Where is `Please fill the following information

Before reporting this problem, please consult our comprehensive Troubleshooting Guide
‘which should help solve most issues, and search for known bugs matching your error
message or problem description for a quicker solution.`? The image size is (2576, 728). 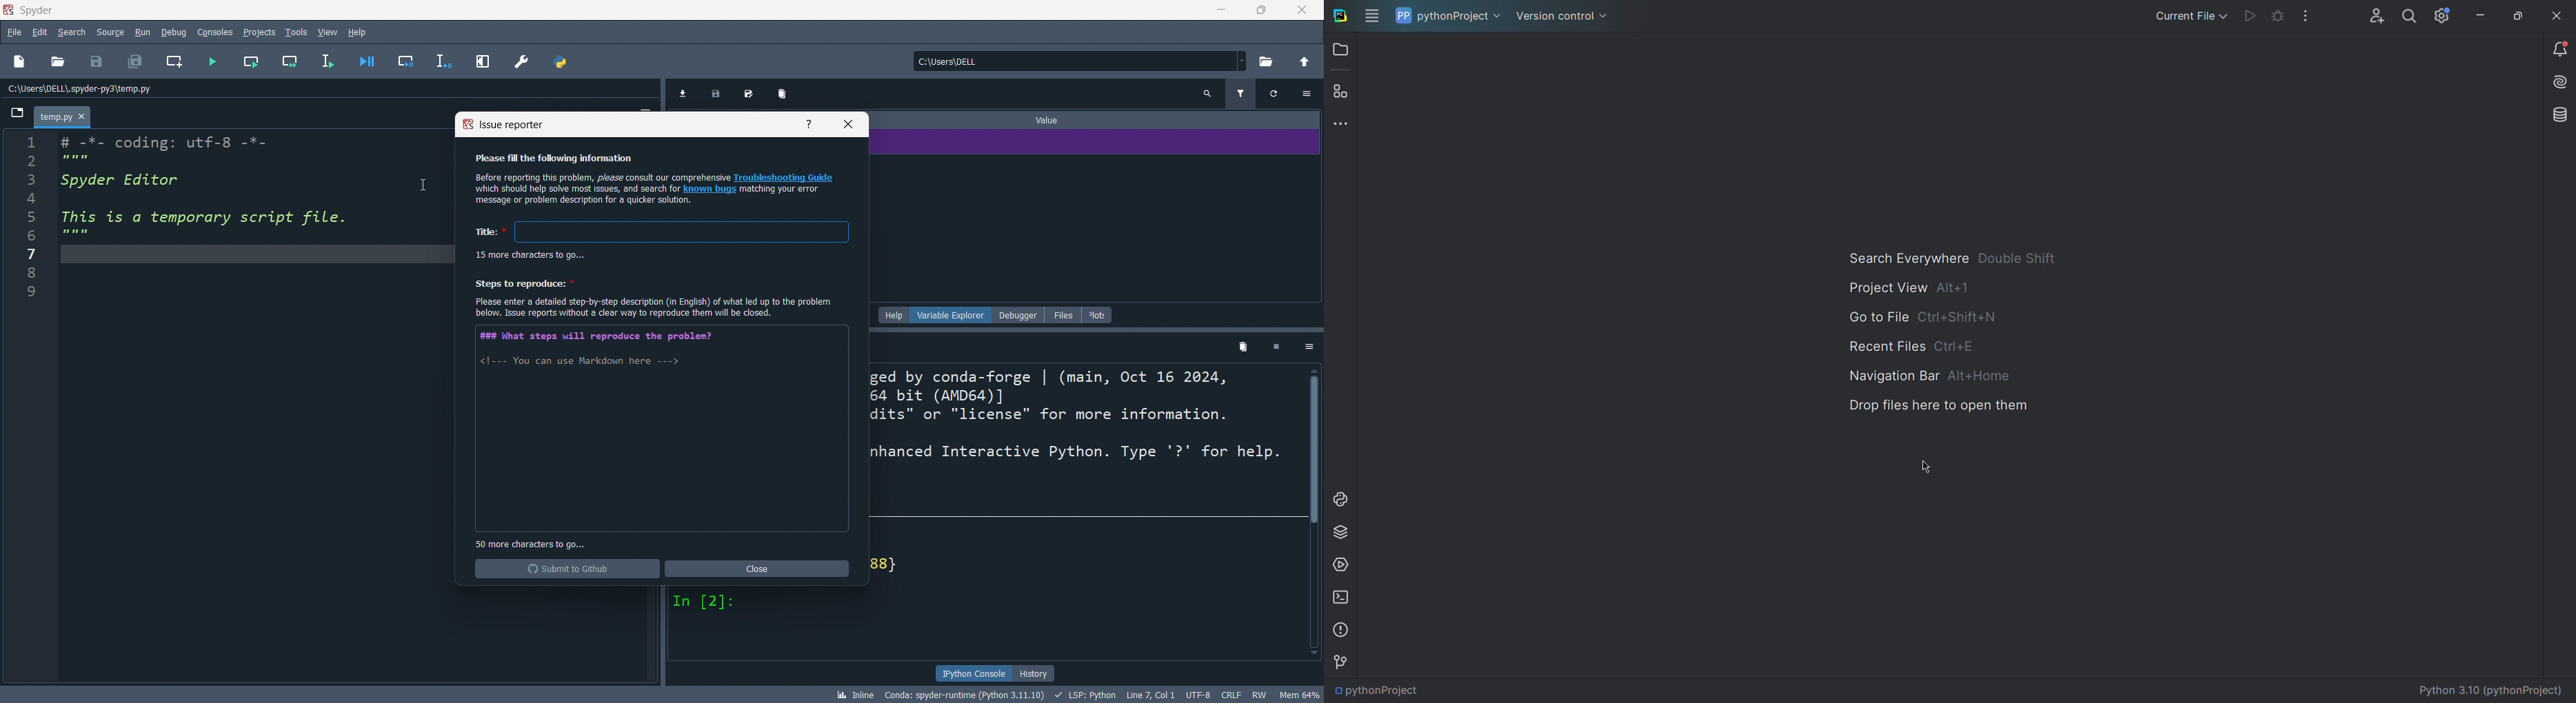 Please fill the following information

Before reporting this problem, please consult our comprehensive Troubleshooting Guide
‘which should help solve most issues, and search for known bugs matching your error
message or problem description for a quicker solution. is located at coordinates (658, 181).